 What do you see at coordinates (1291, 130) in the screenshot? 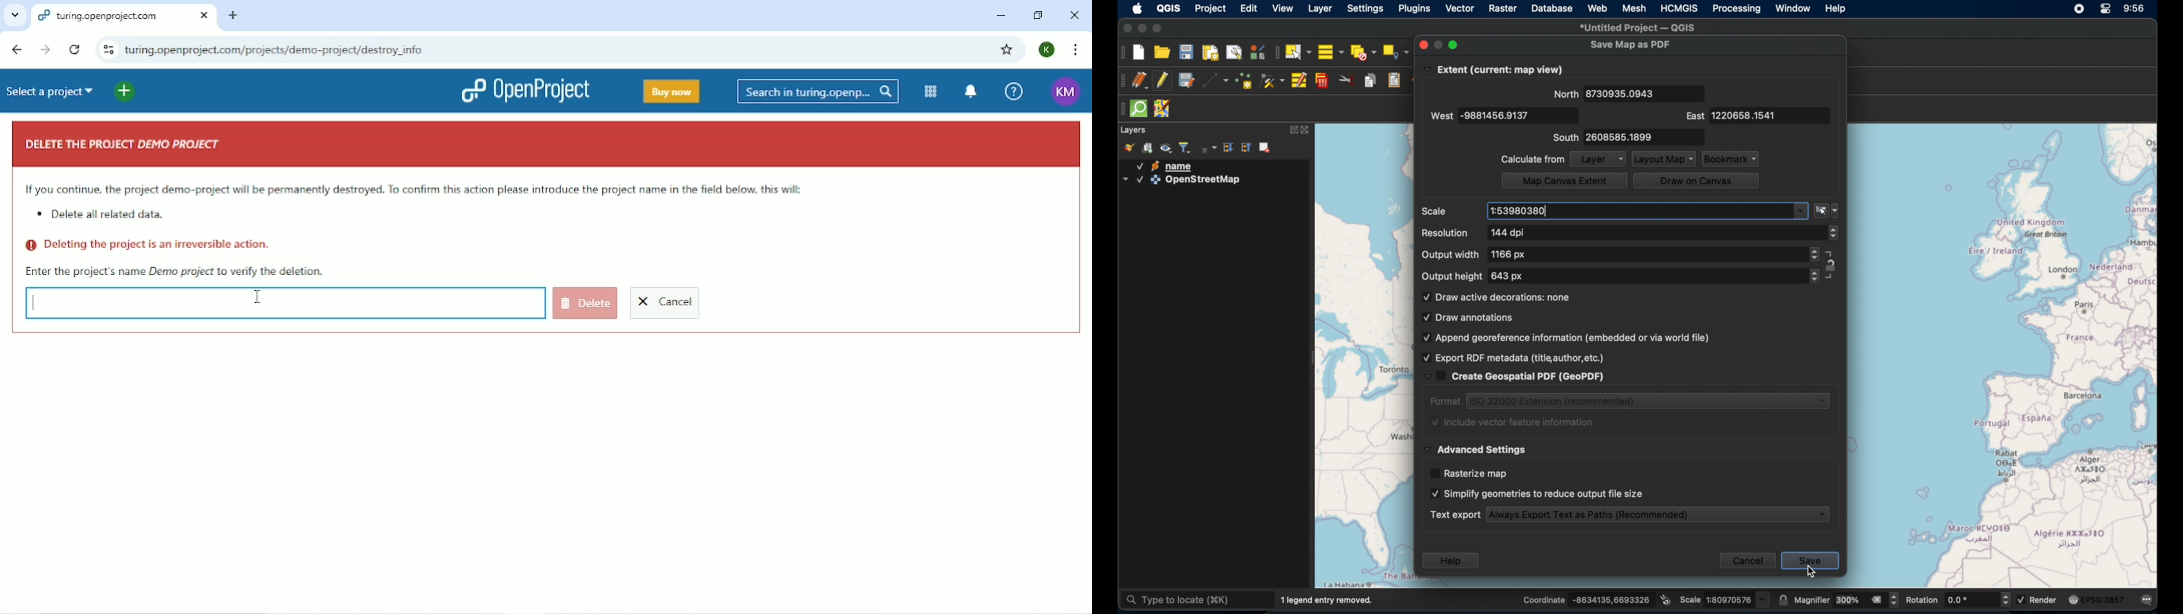
I see `expand` at bounding box center [1291, 130].